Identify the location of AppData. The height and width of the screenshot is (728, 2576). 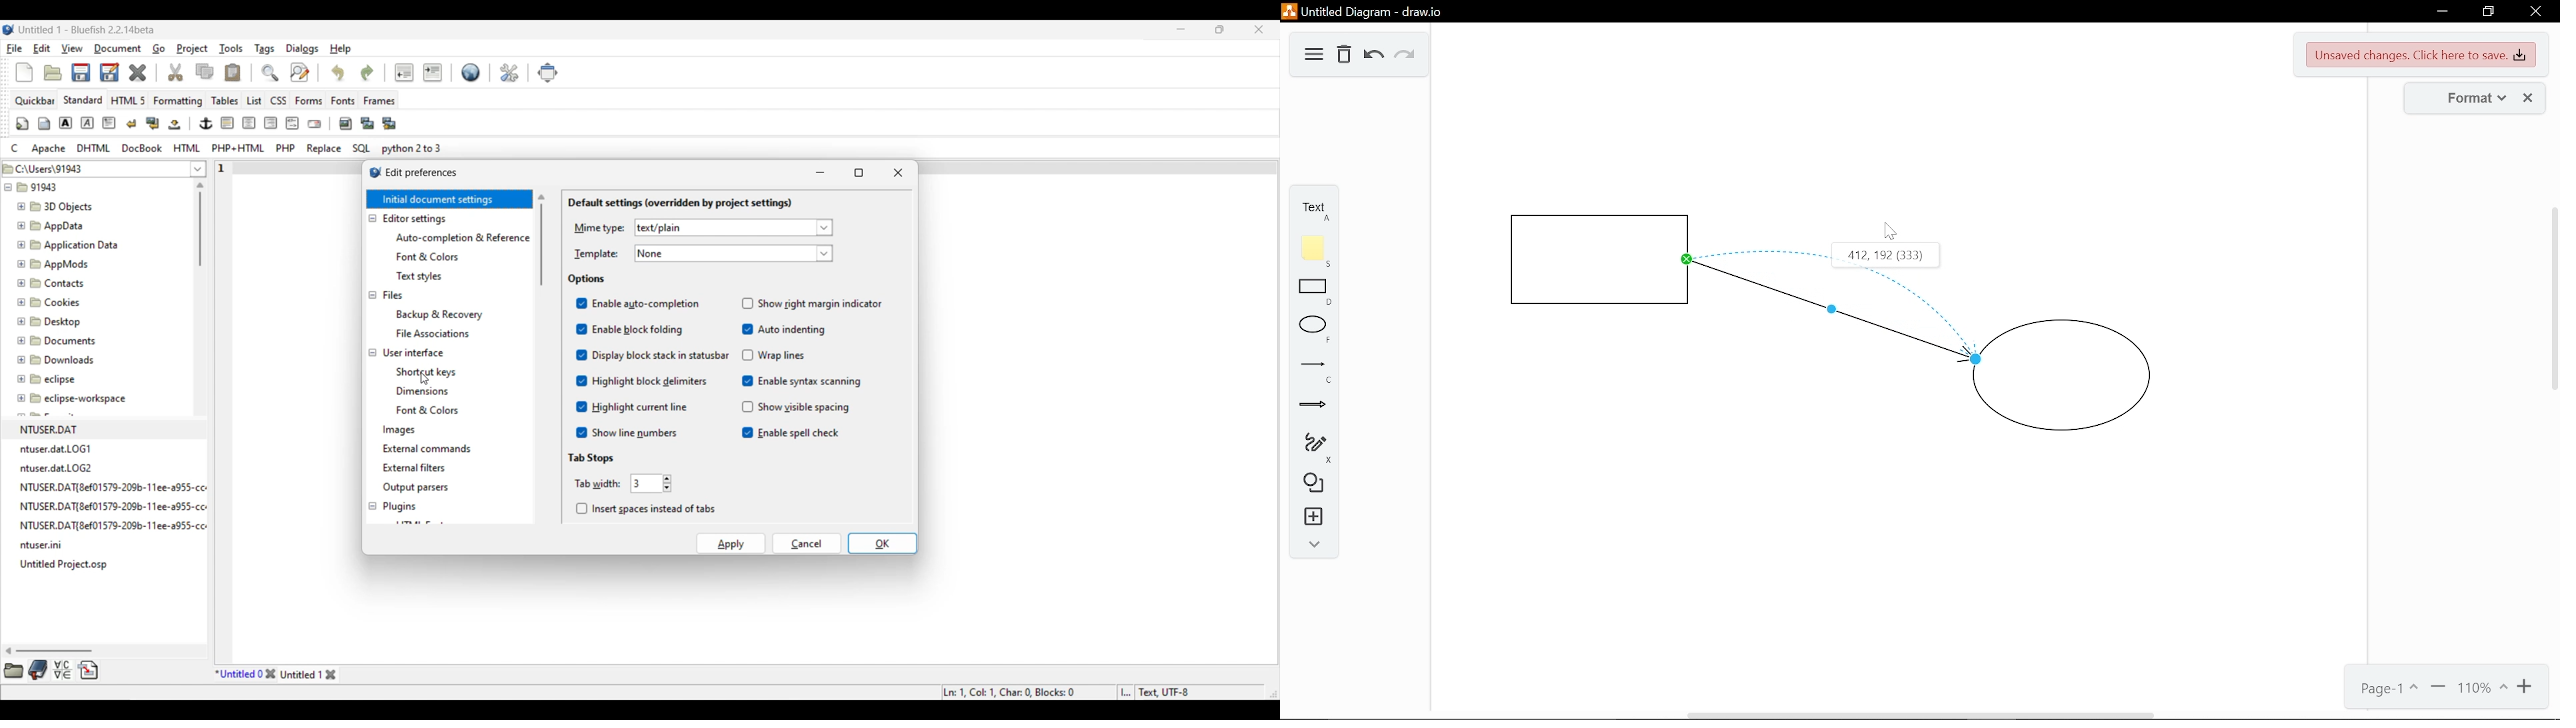
(53, 225).